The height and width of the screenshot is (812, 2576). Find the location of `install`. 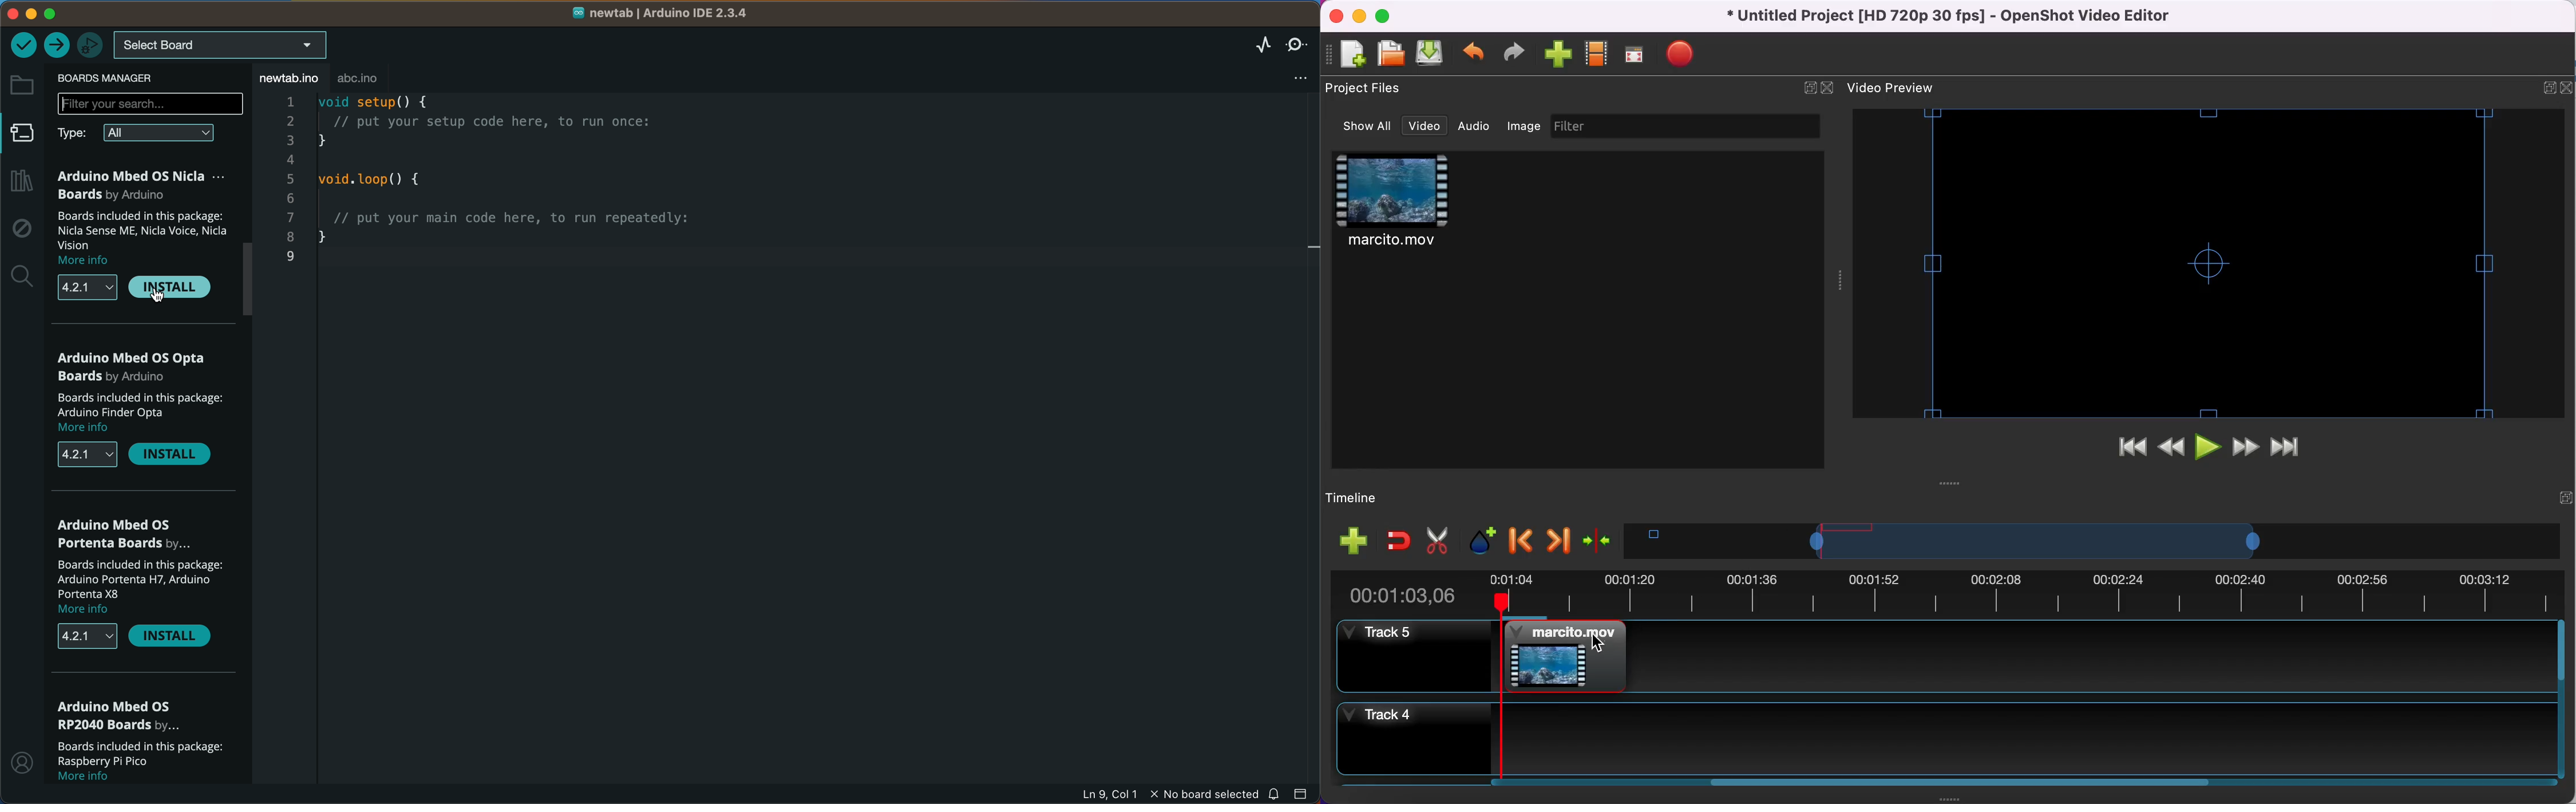

install is located at coordinates (167, 457).